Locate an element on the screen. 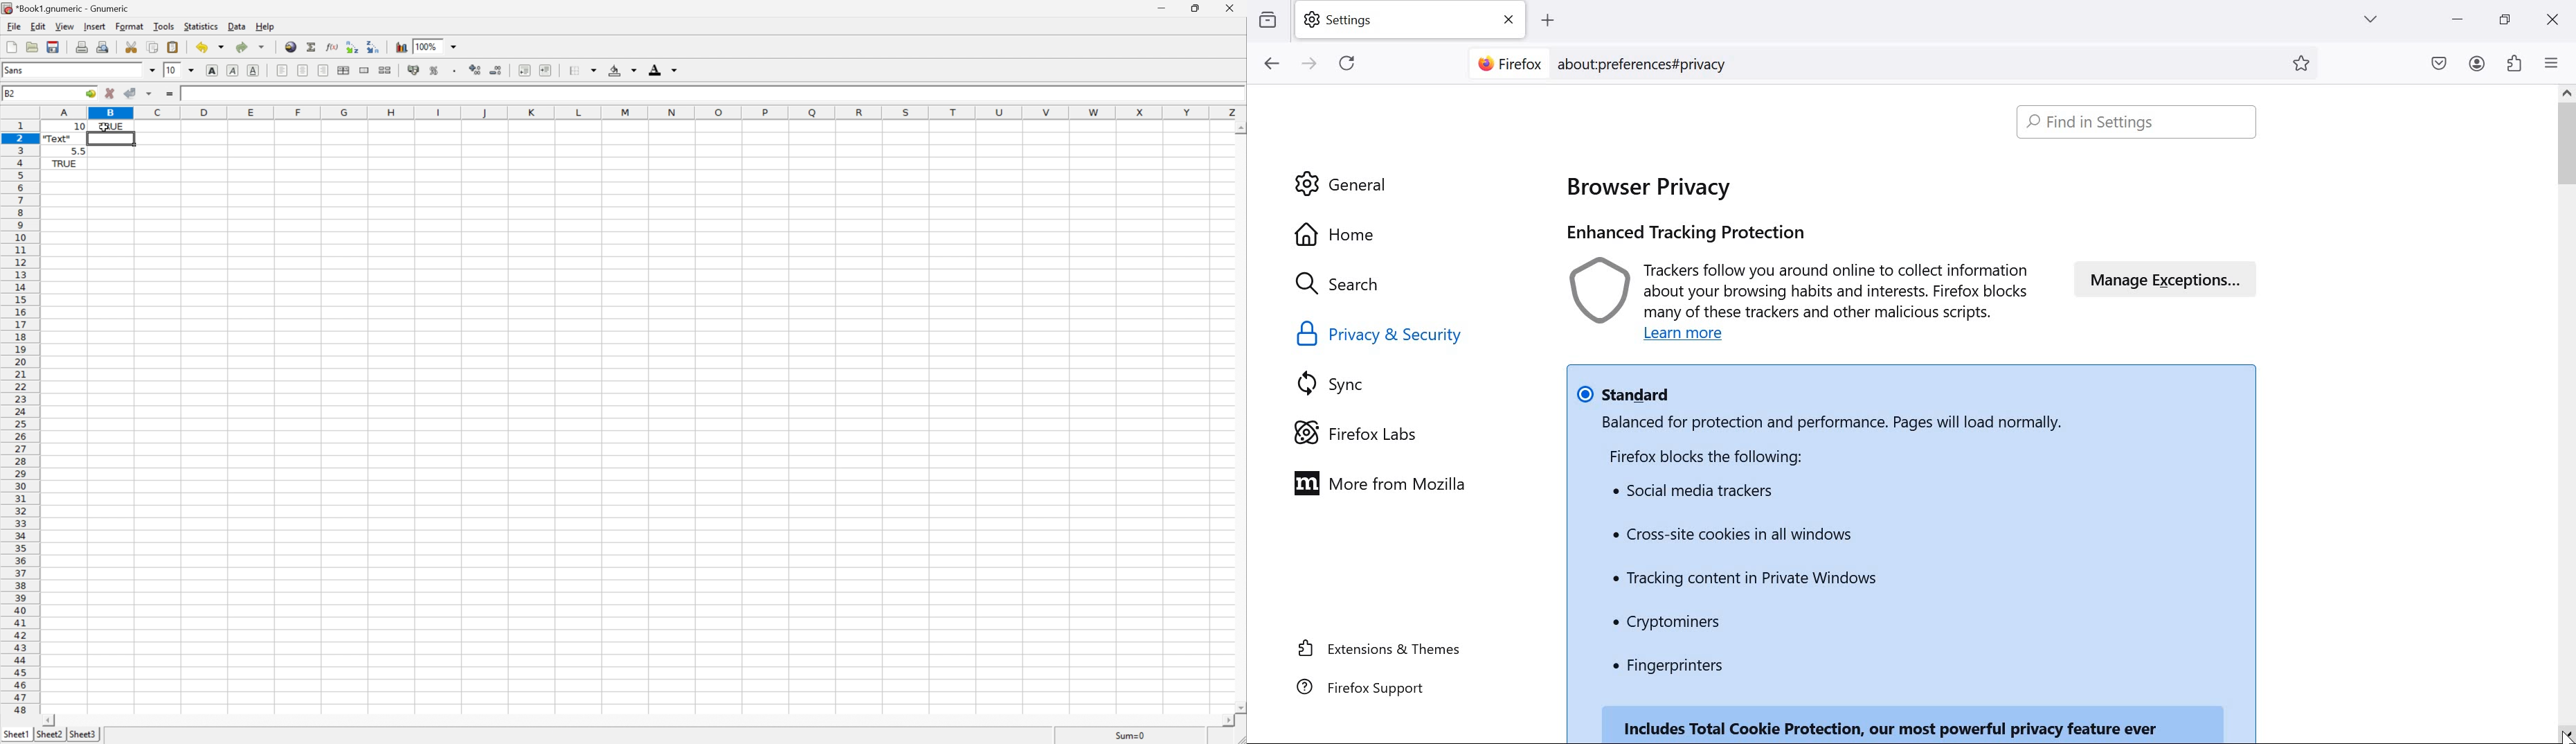  Format selection as accounting is located at coordinates (413, 70).